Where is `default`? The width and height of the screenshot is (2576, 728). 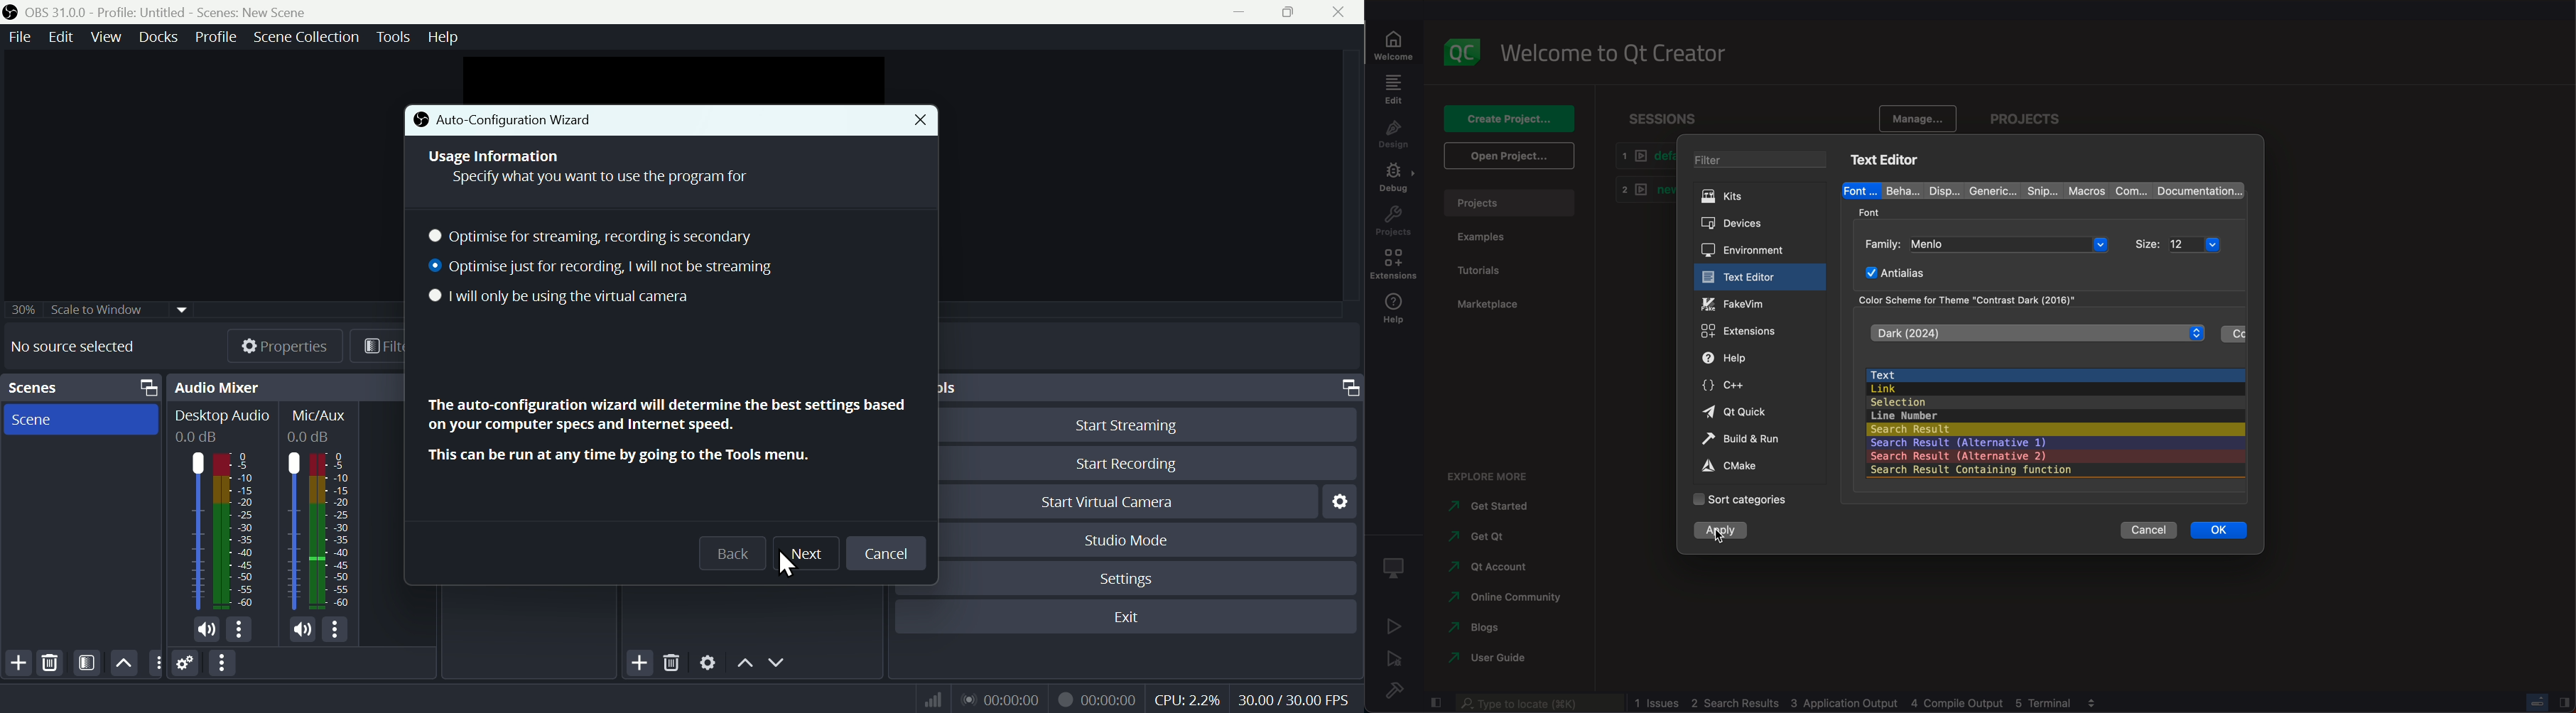 default is located at coordinates (1642, 156).